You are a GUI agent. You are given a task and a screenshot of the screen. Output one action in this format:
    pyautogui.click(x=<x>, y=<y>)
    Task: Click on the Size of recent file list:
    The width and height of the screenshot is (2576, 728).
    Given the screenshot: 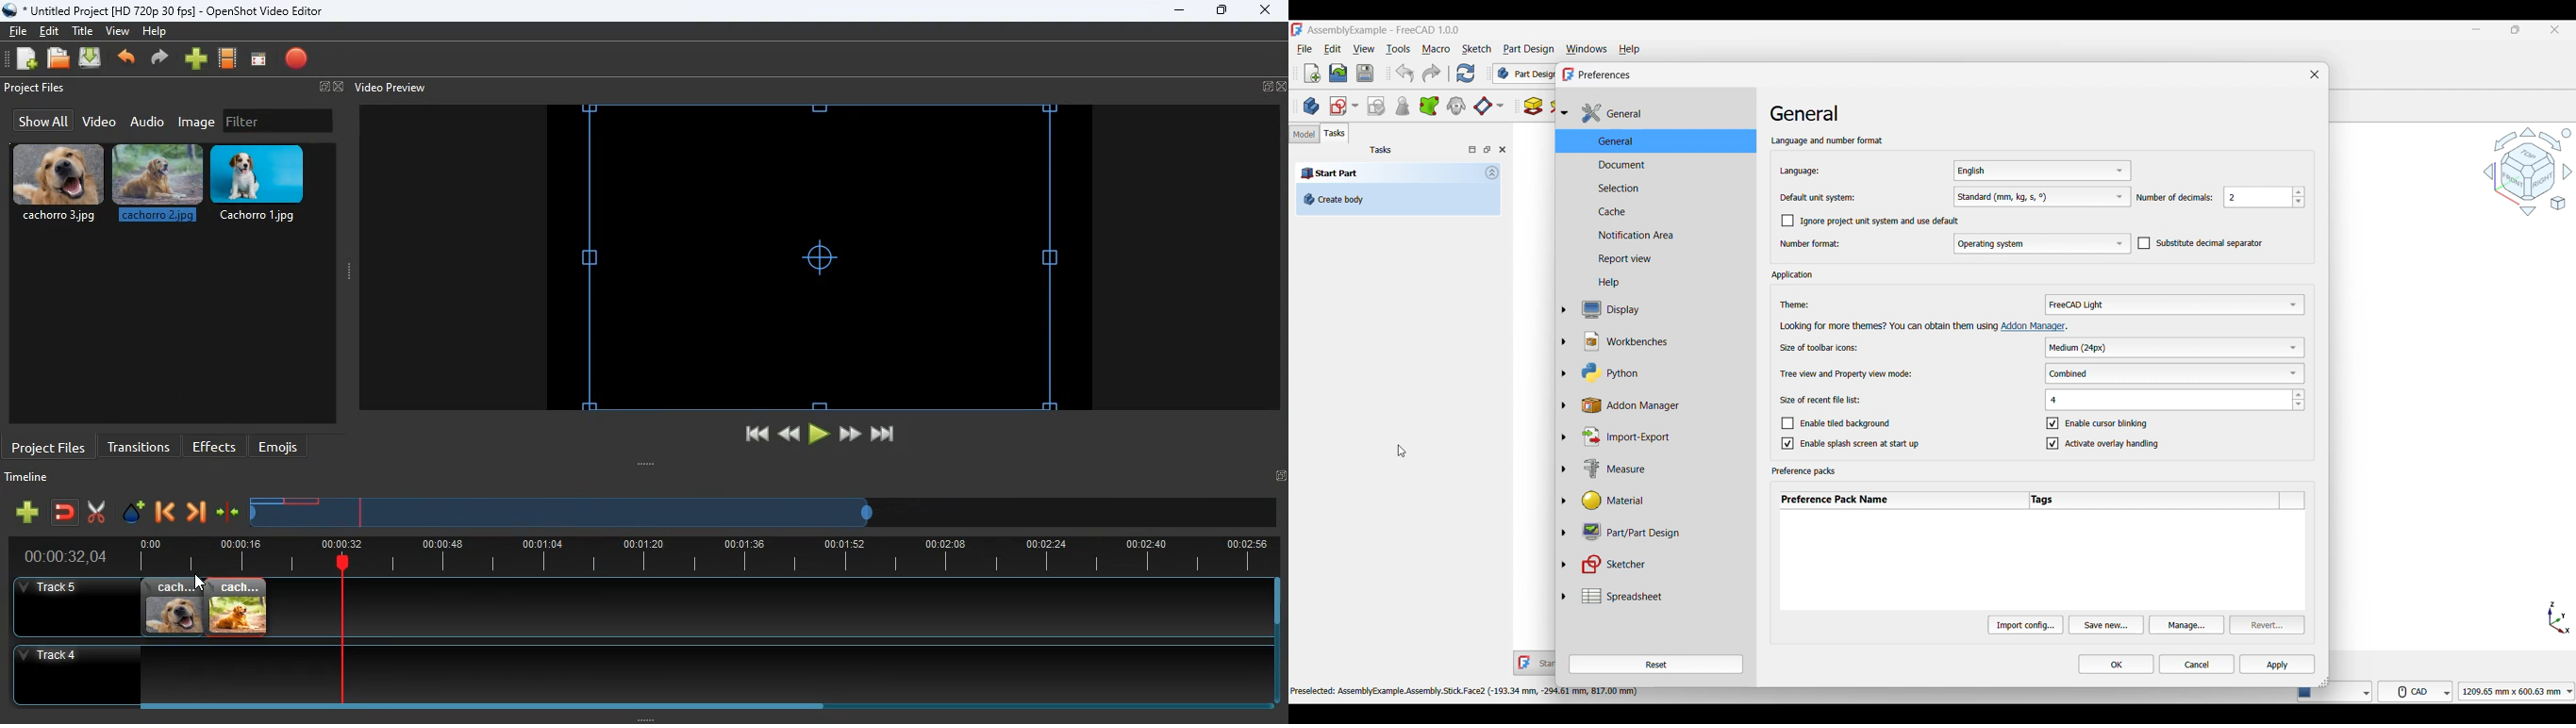 What is the action you would take?
    pyautogui.click(x=1820, y=400)
    